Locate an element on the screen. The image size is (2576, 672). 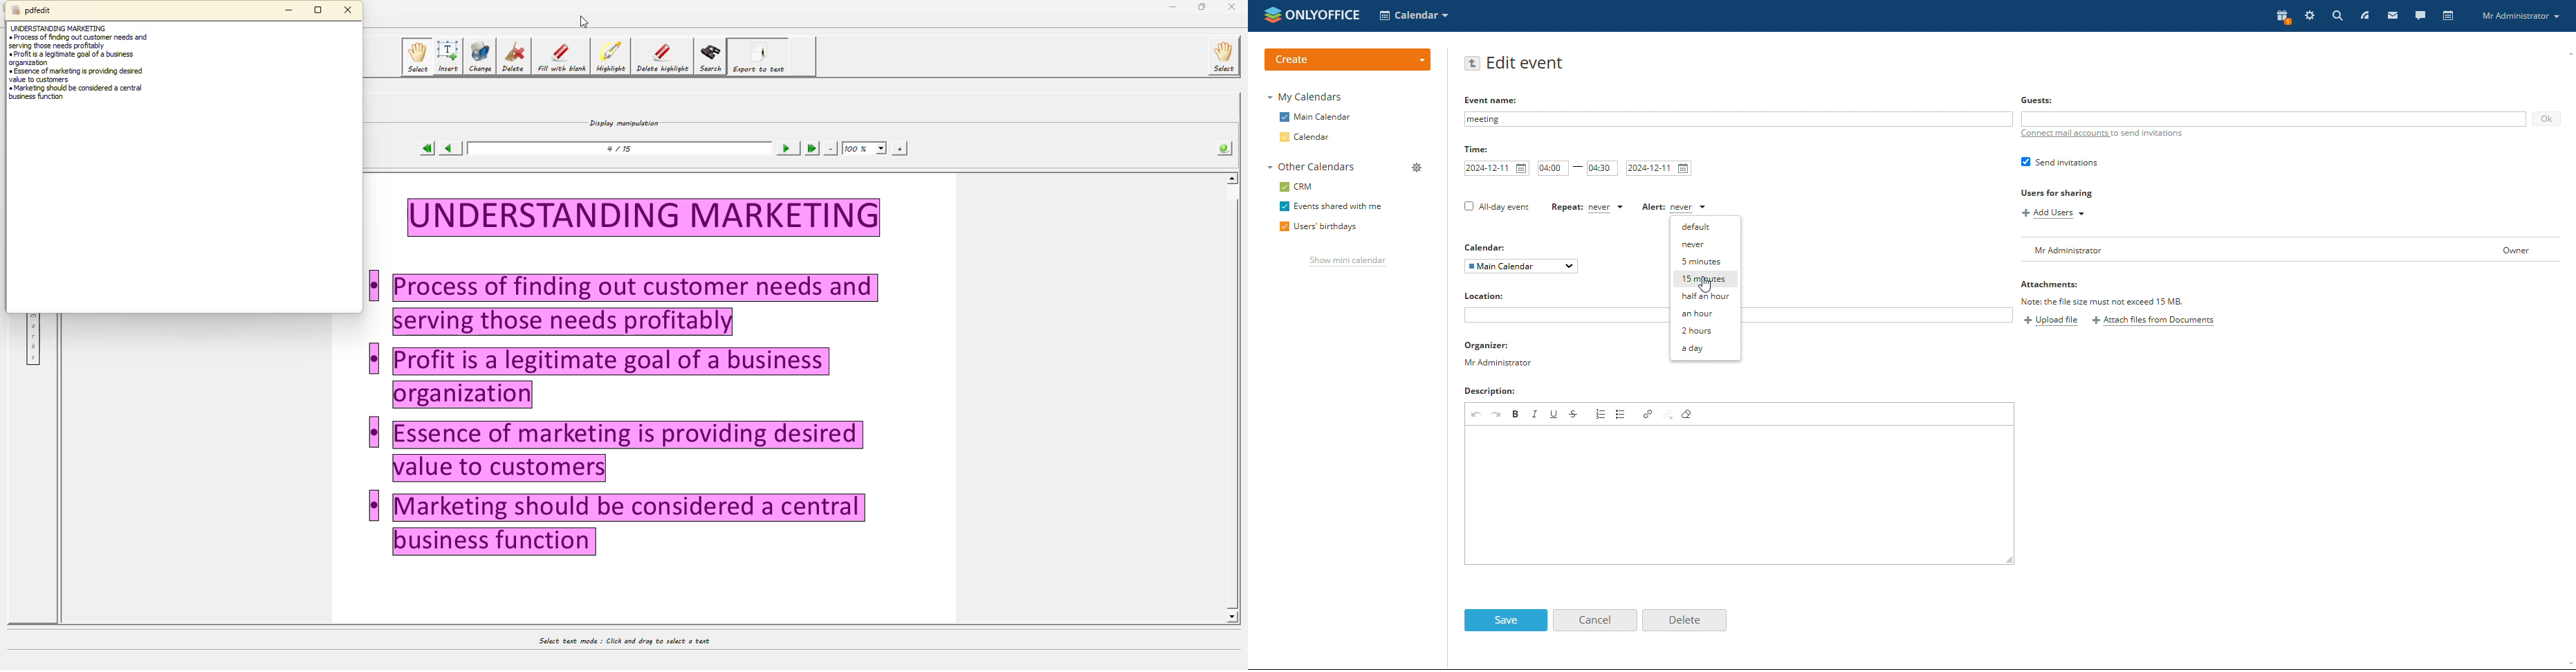
delete is located at coordinates (1684, 620).